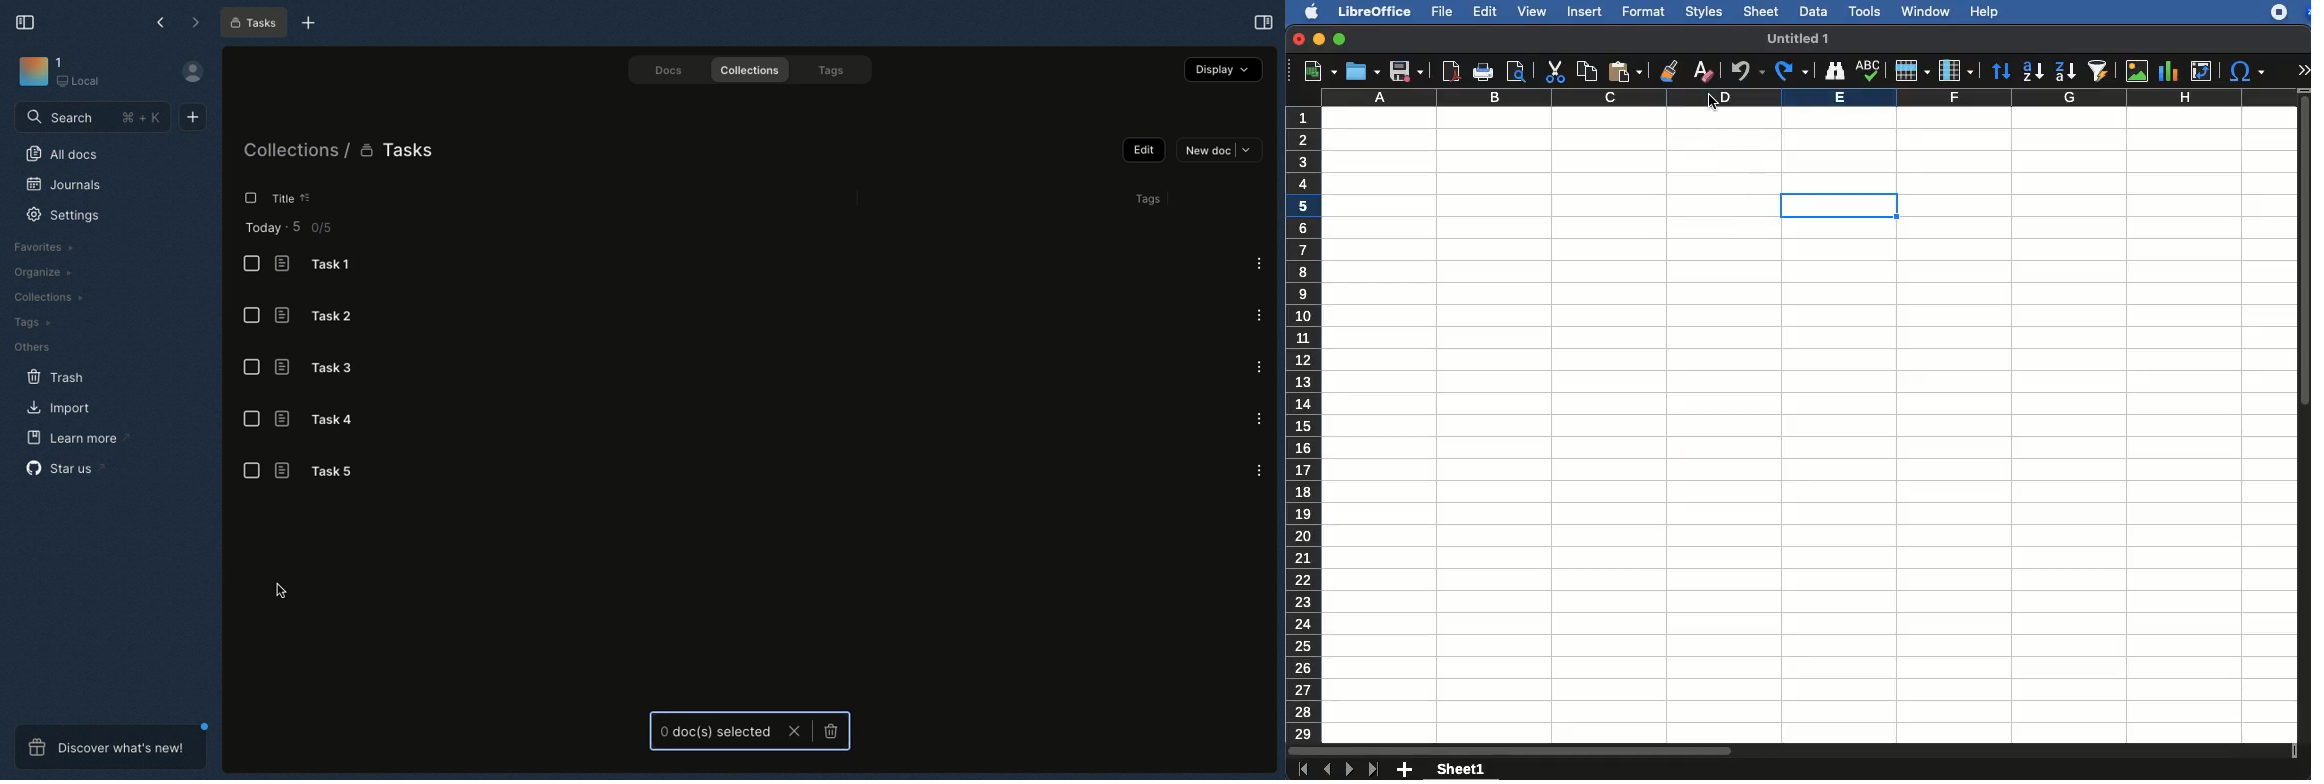 This screenshot has width=2324, height=784. I want to click on Options, so click(1257, 469).